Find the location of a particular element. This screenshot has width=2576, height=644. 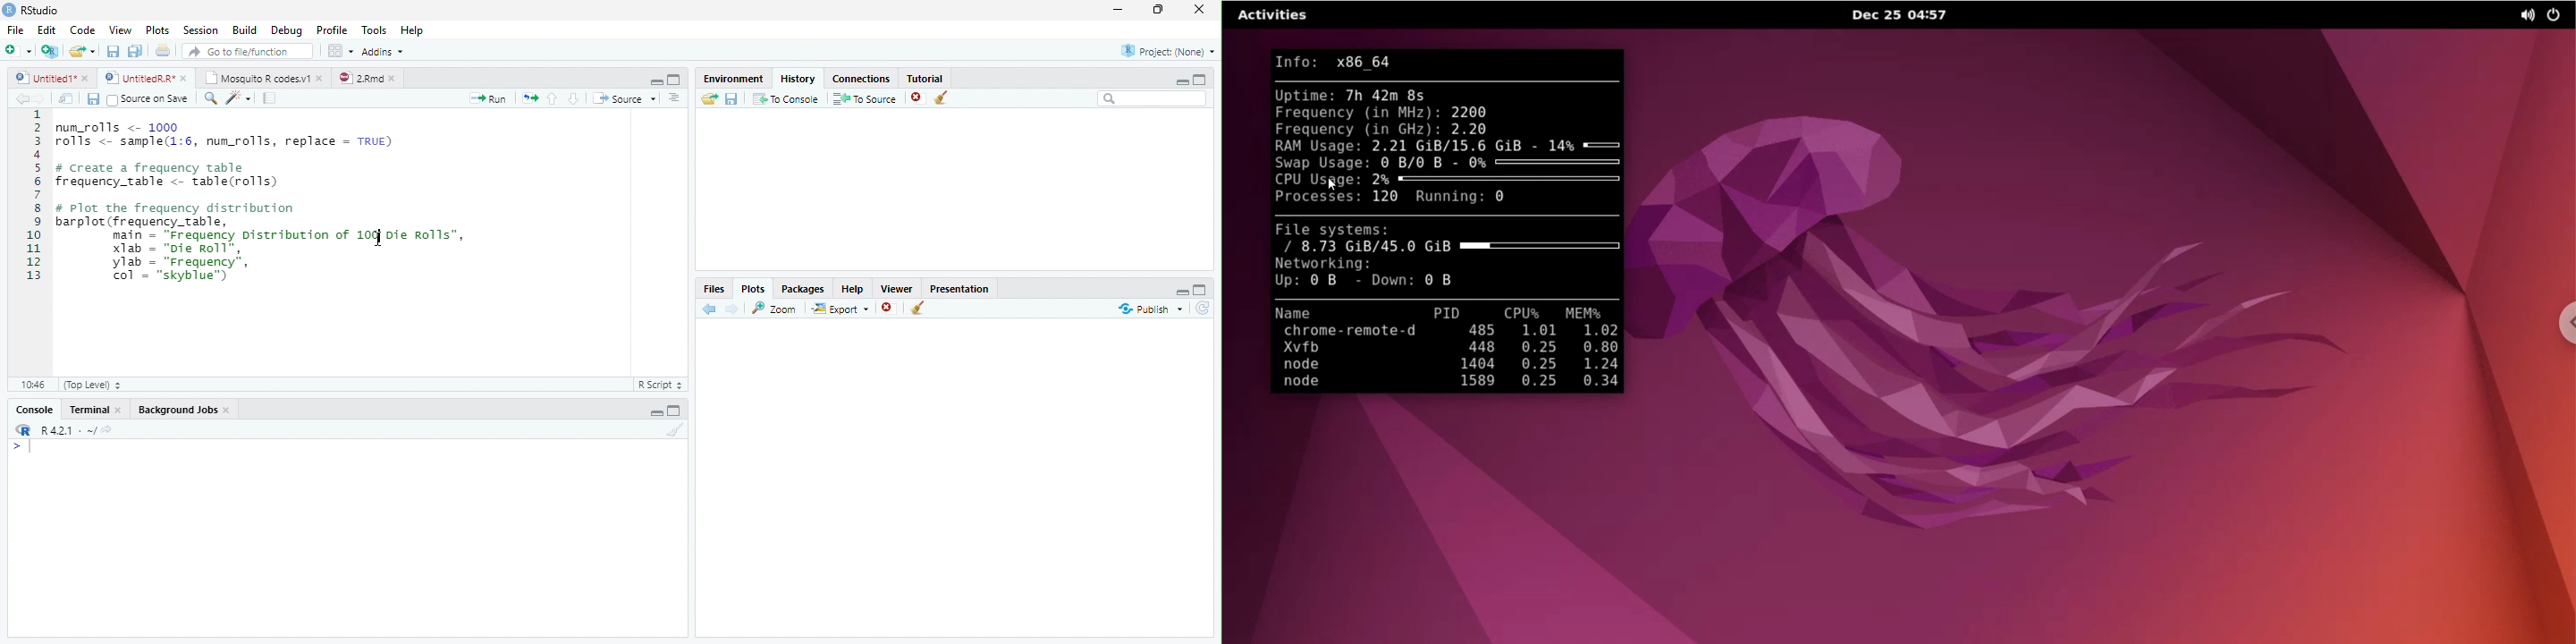

Save current file is located at coordinates (113, 51).